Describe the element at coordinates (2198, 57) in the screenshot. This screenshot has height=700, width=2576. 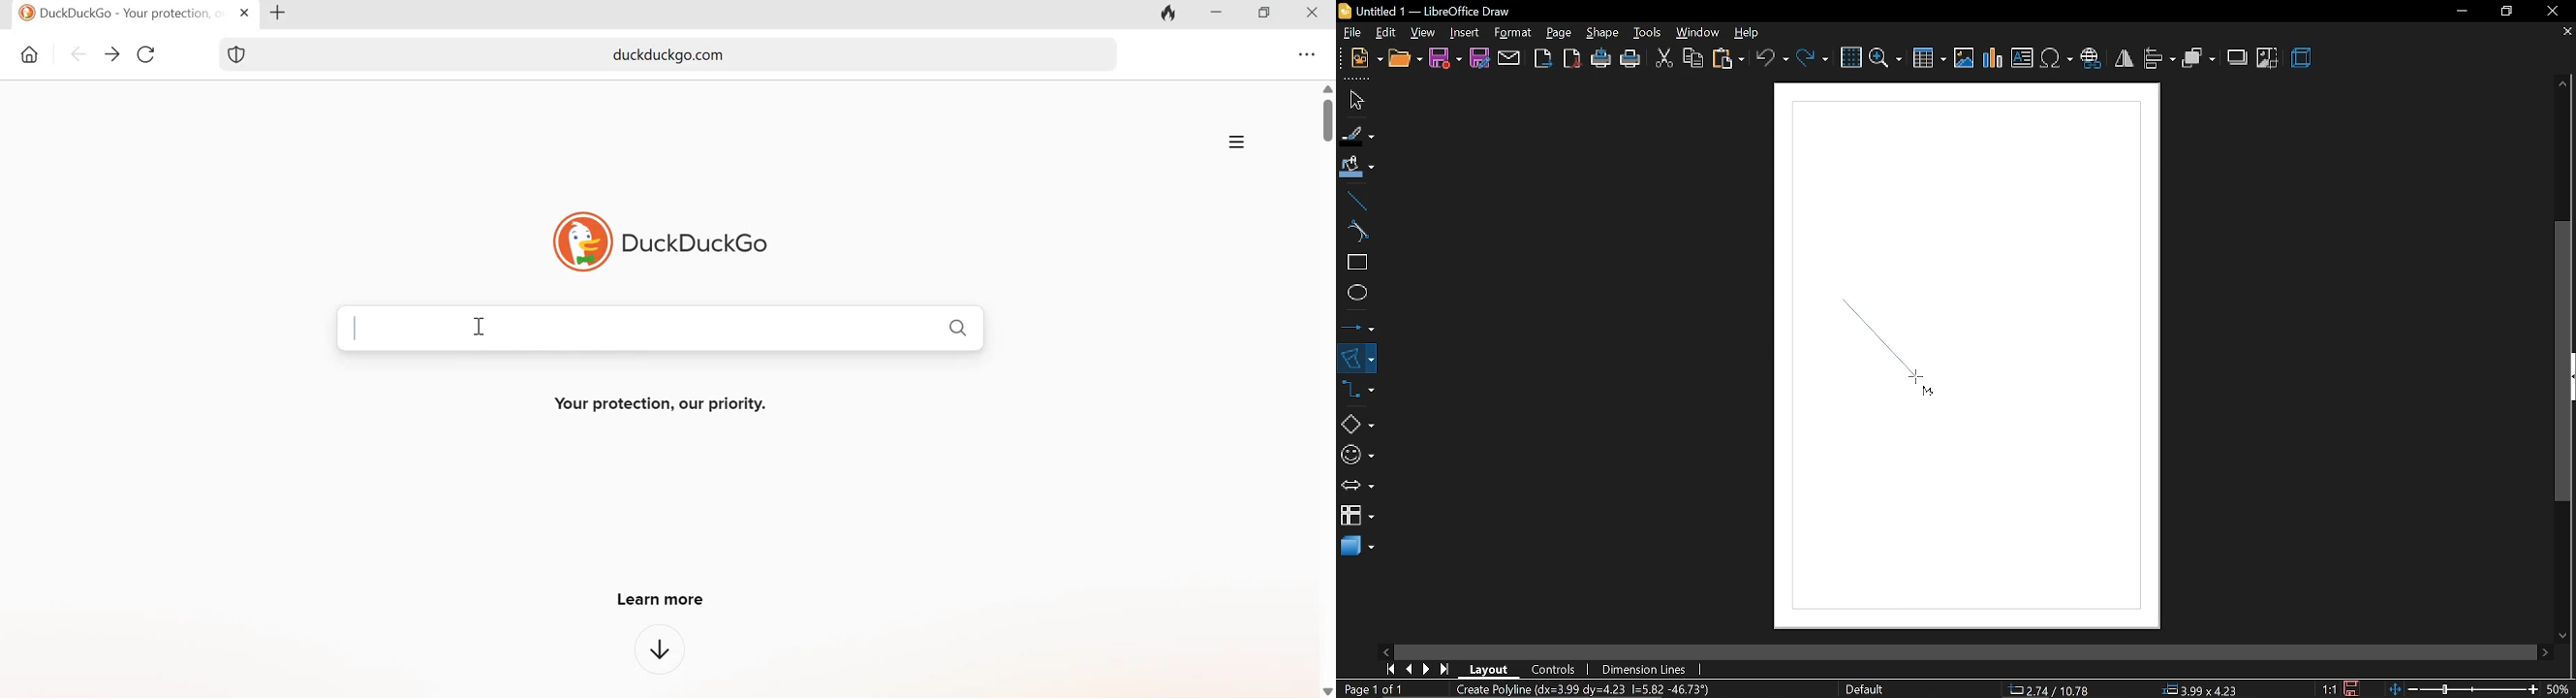
I see `arrange` at that location.